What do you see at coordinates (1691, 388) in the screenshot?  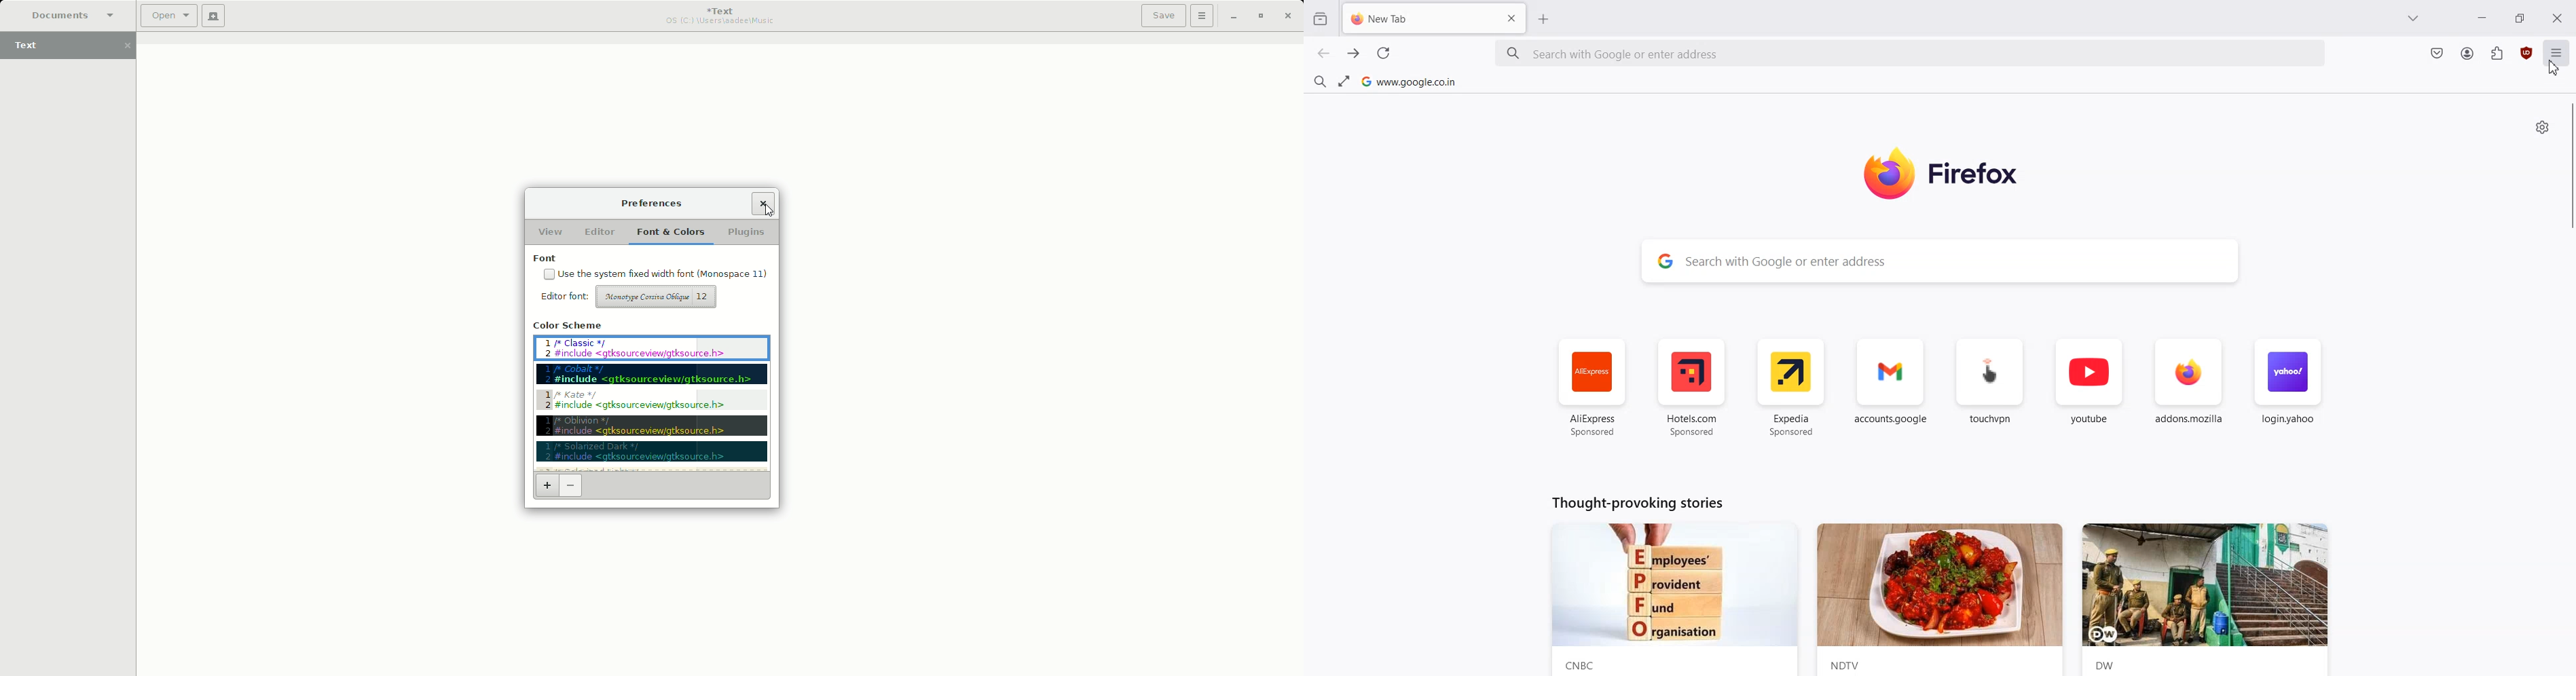 I see `Hotel.com Sponsored` at bounding box center [1691, 388].